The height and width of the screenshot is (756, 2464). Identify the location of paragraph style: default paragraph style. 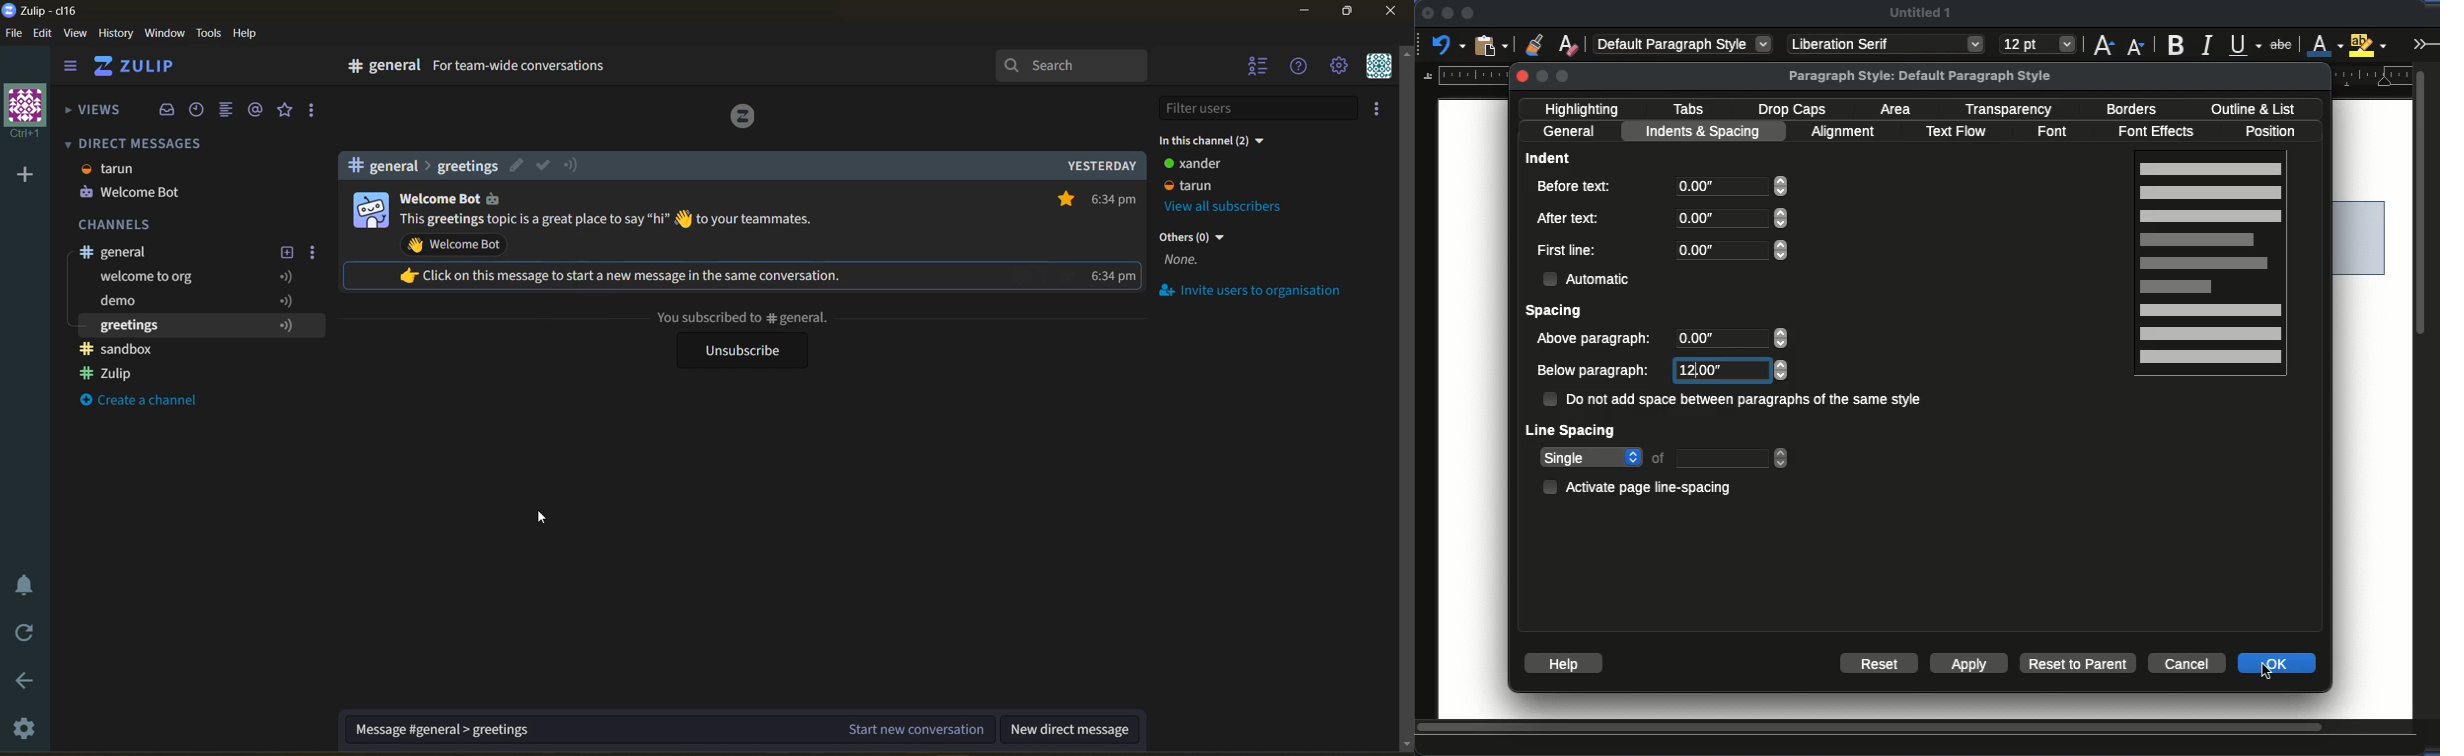
(1921, 76).